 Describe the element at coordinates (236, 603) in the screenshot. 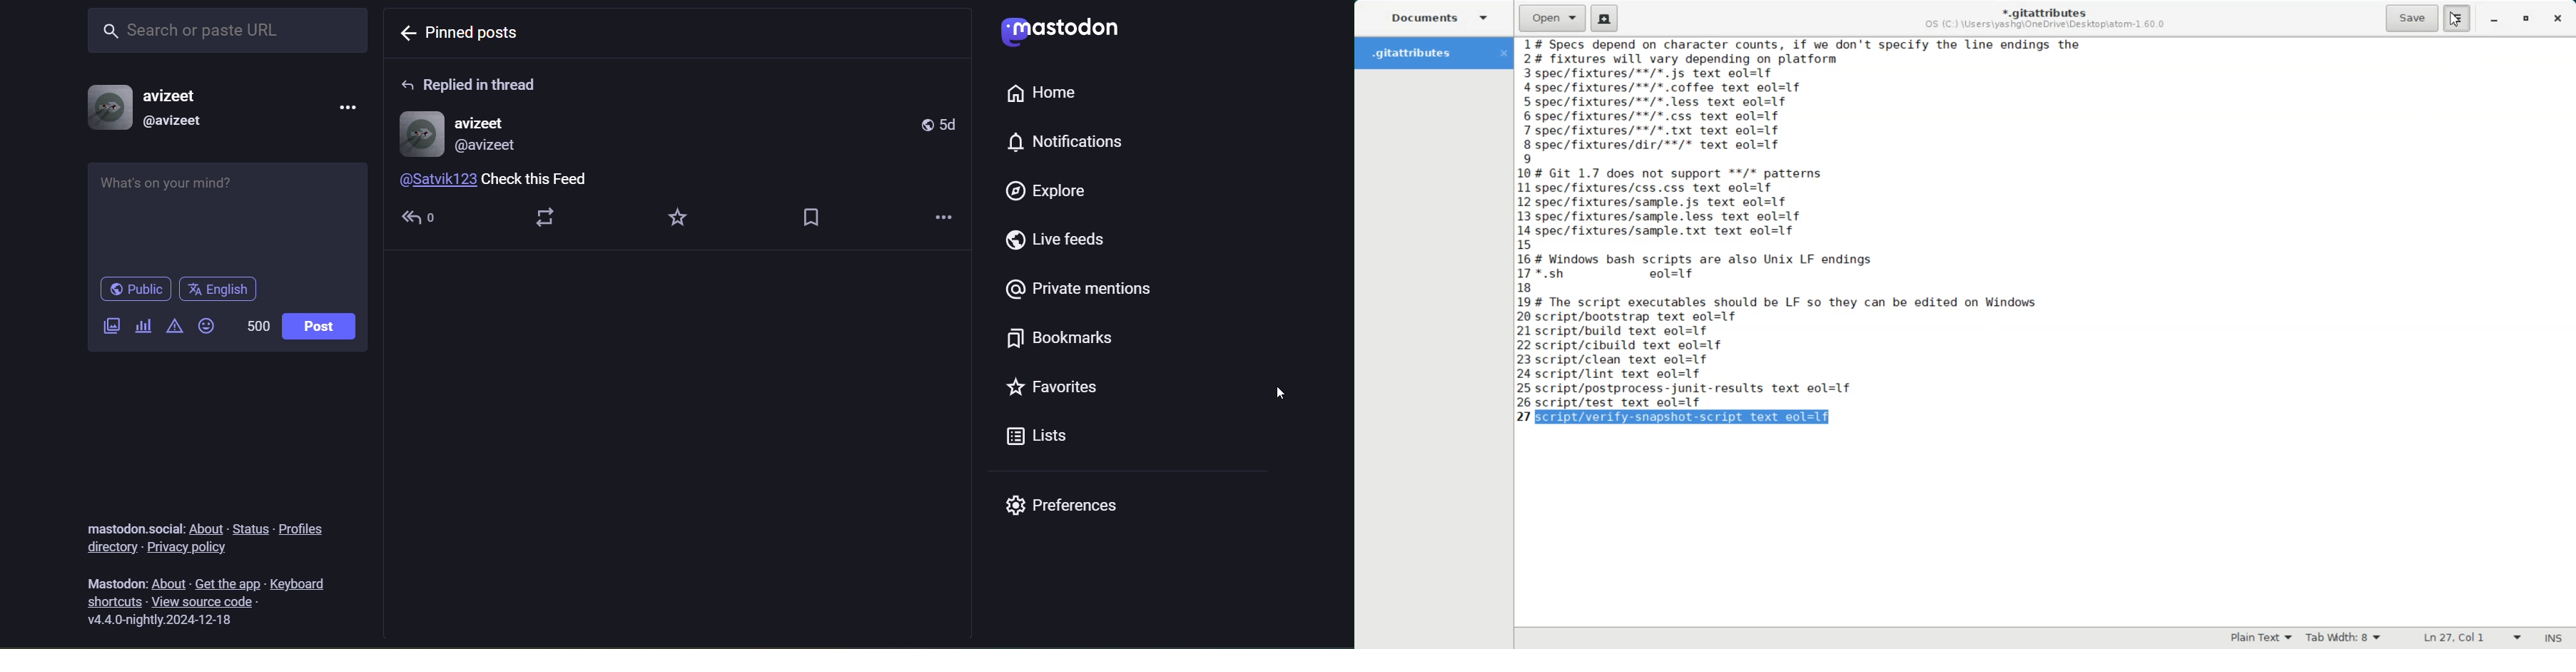

I see `view source code` at that location.